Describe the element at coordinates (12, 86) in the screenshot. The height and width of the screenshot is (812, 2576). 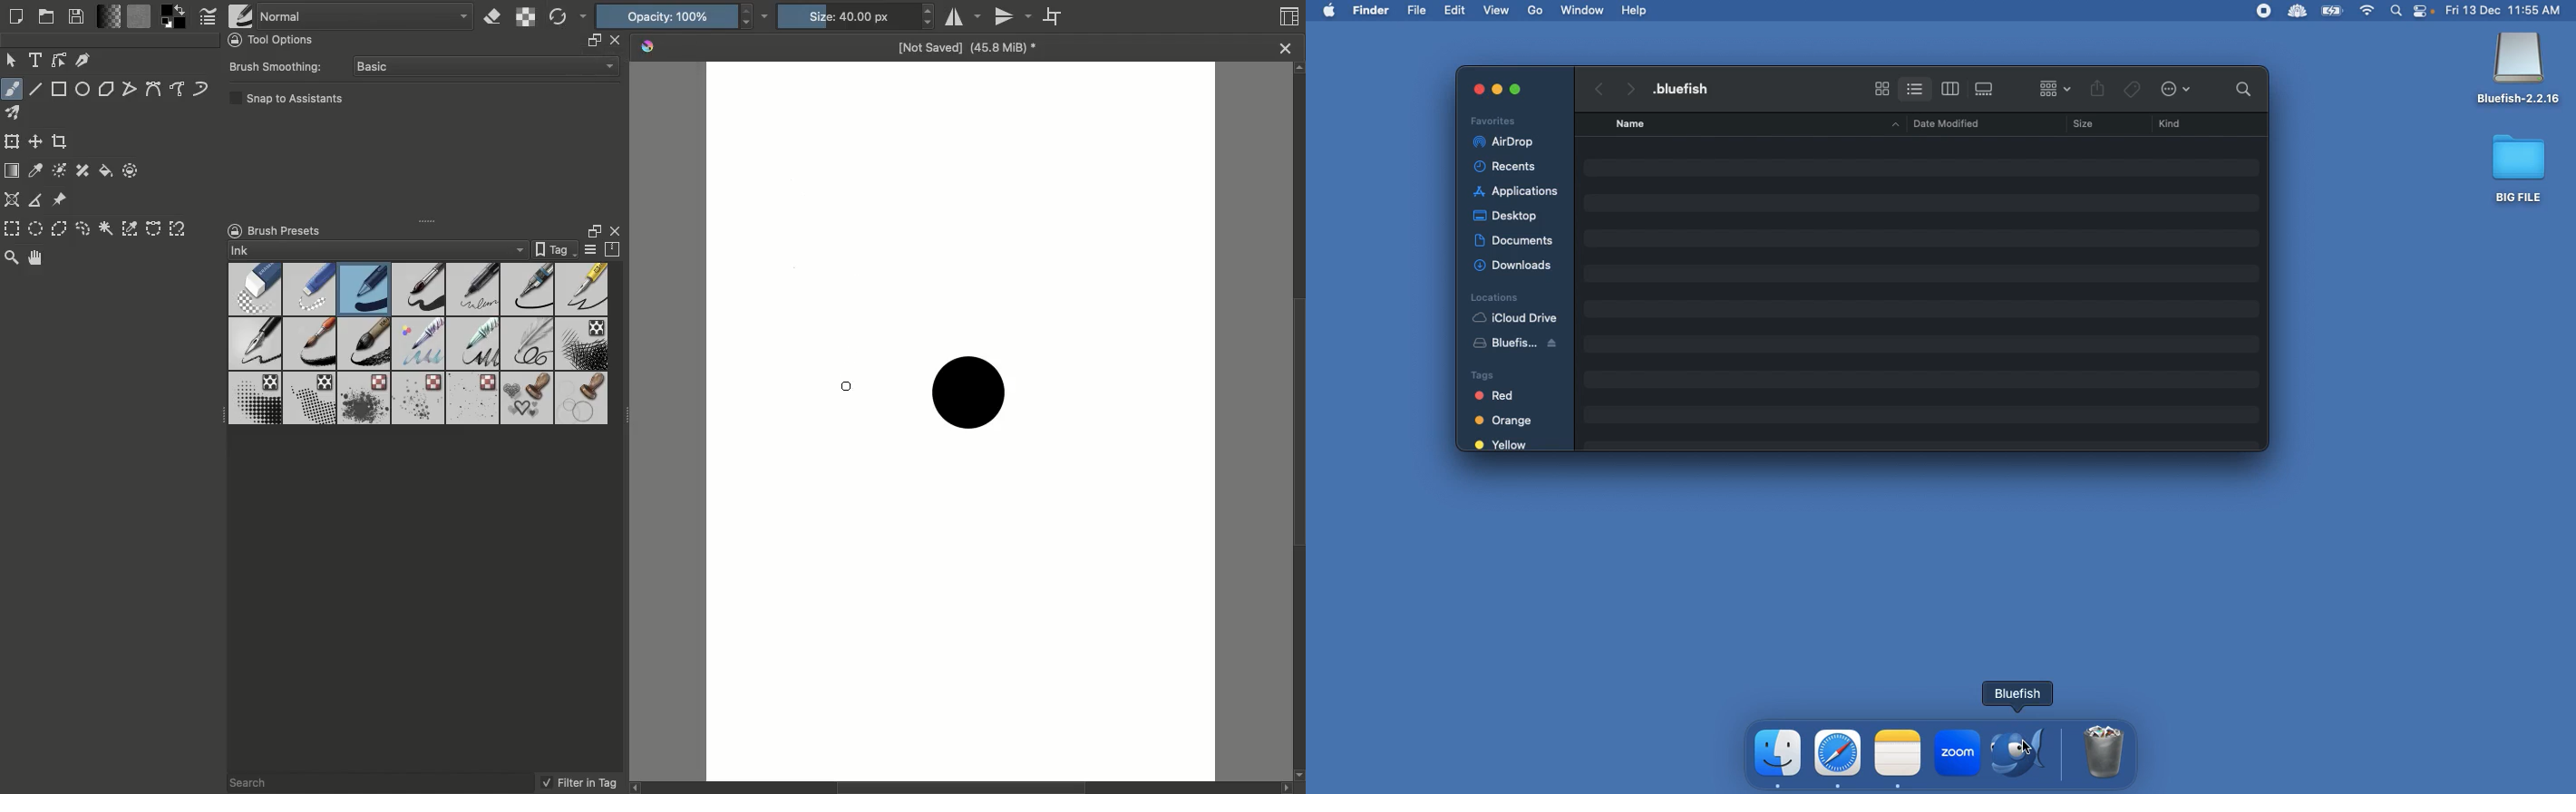
I see `Freeform brush` at that location.